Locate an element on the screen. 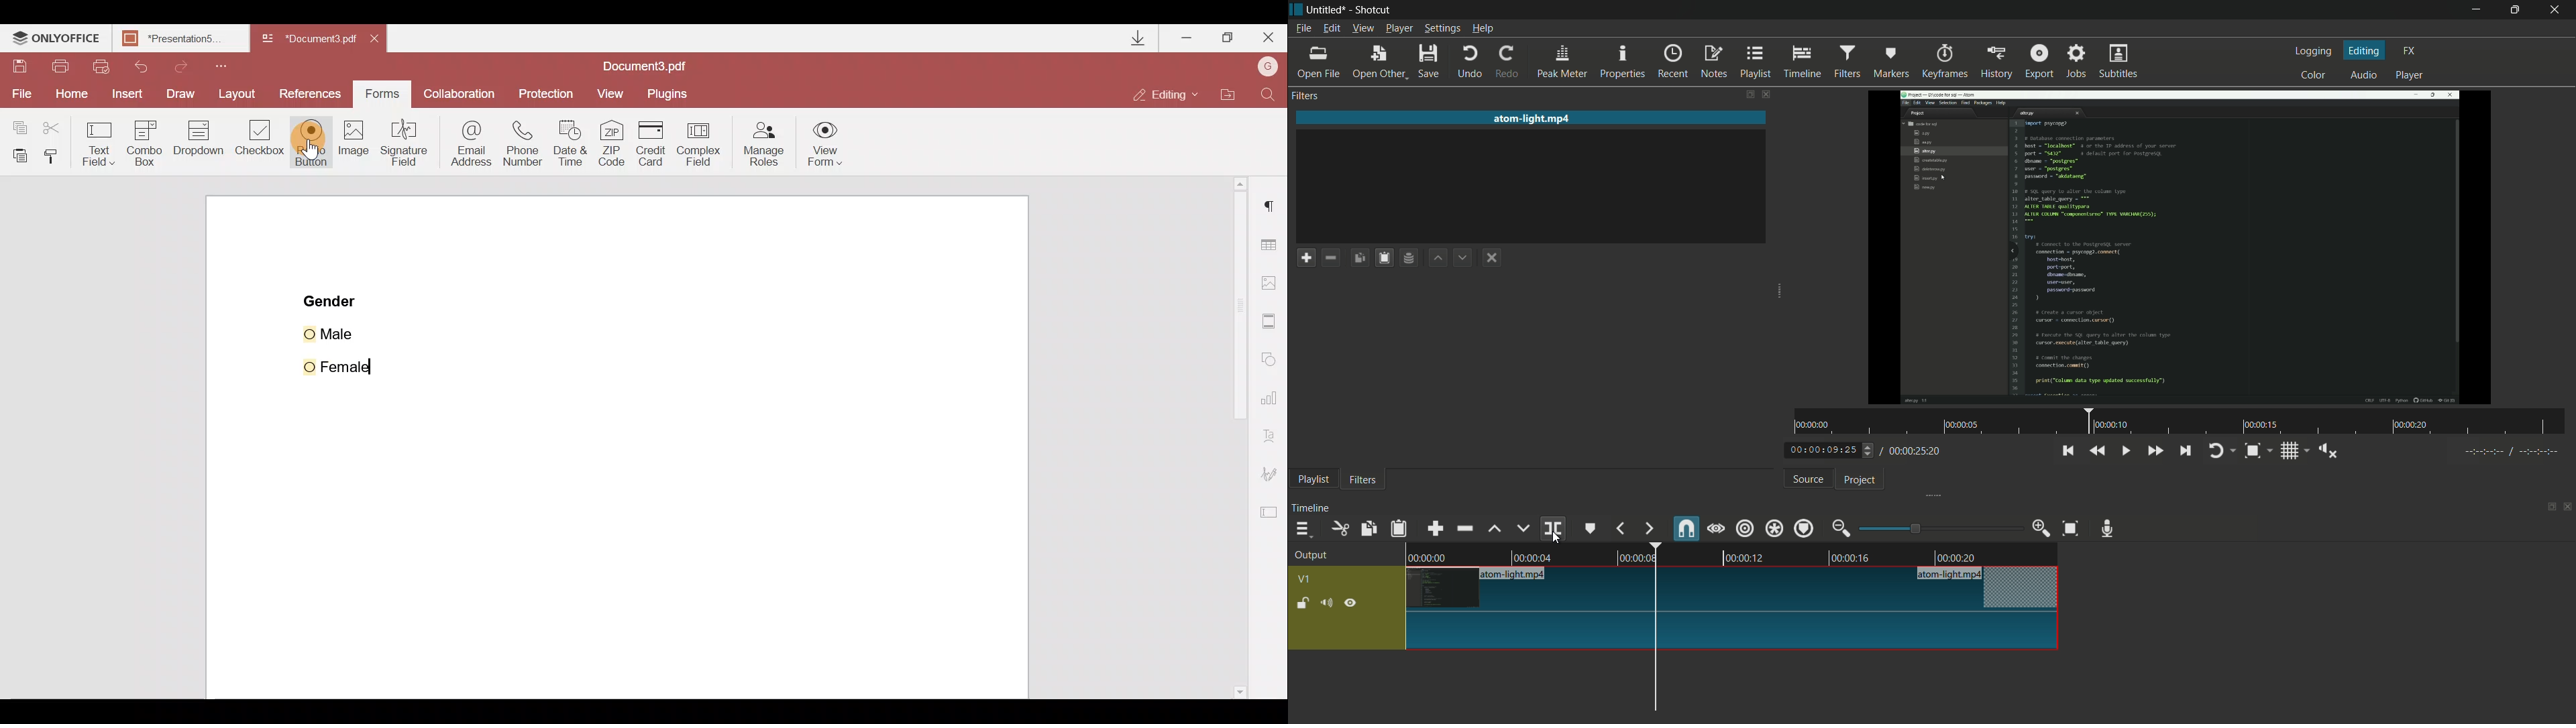 This screenshot has width=2576, height=728. player is located at coordinates (2412, 77).